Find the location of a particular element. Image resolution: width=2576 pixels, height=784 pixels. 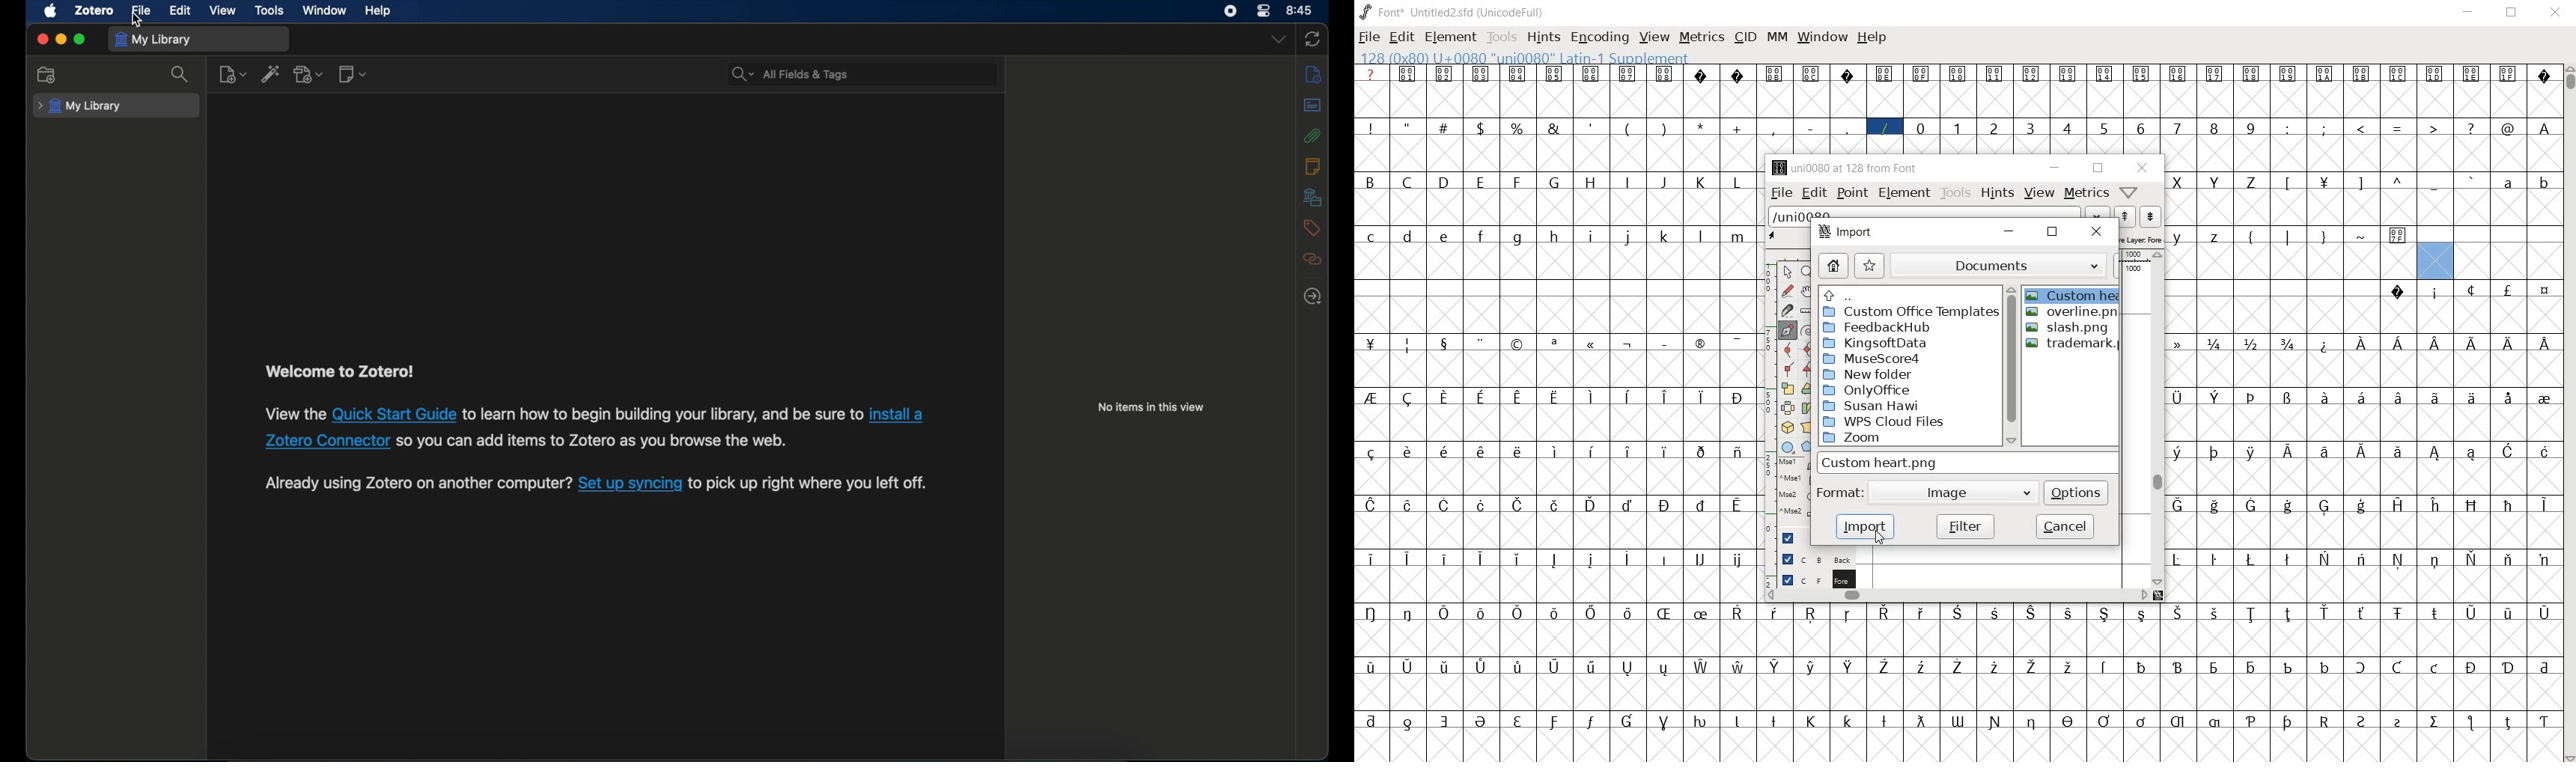

add attachment is located at coordinates (310, 75).